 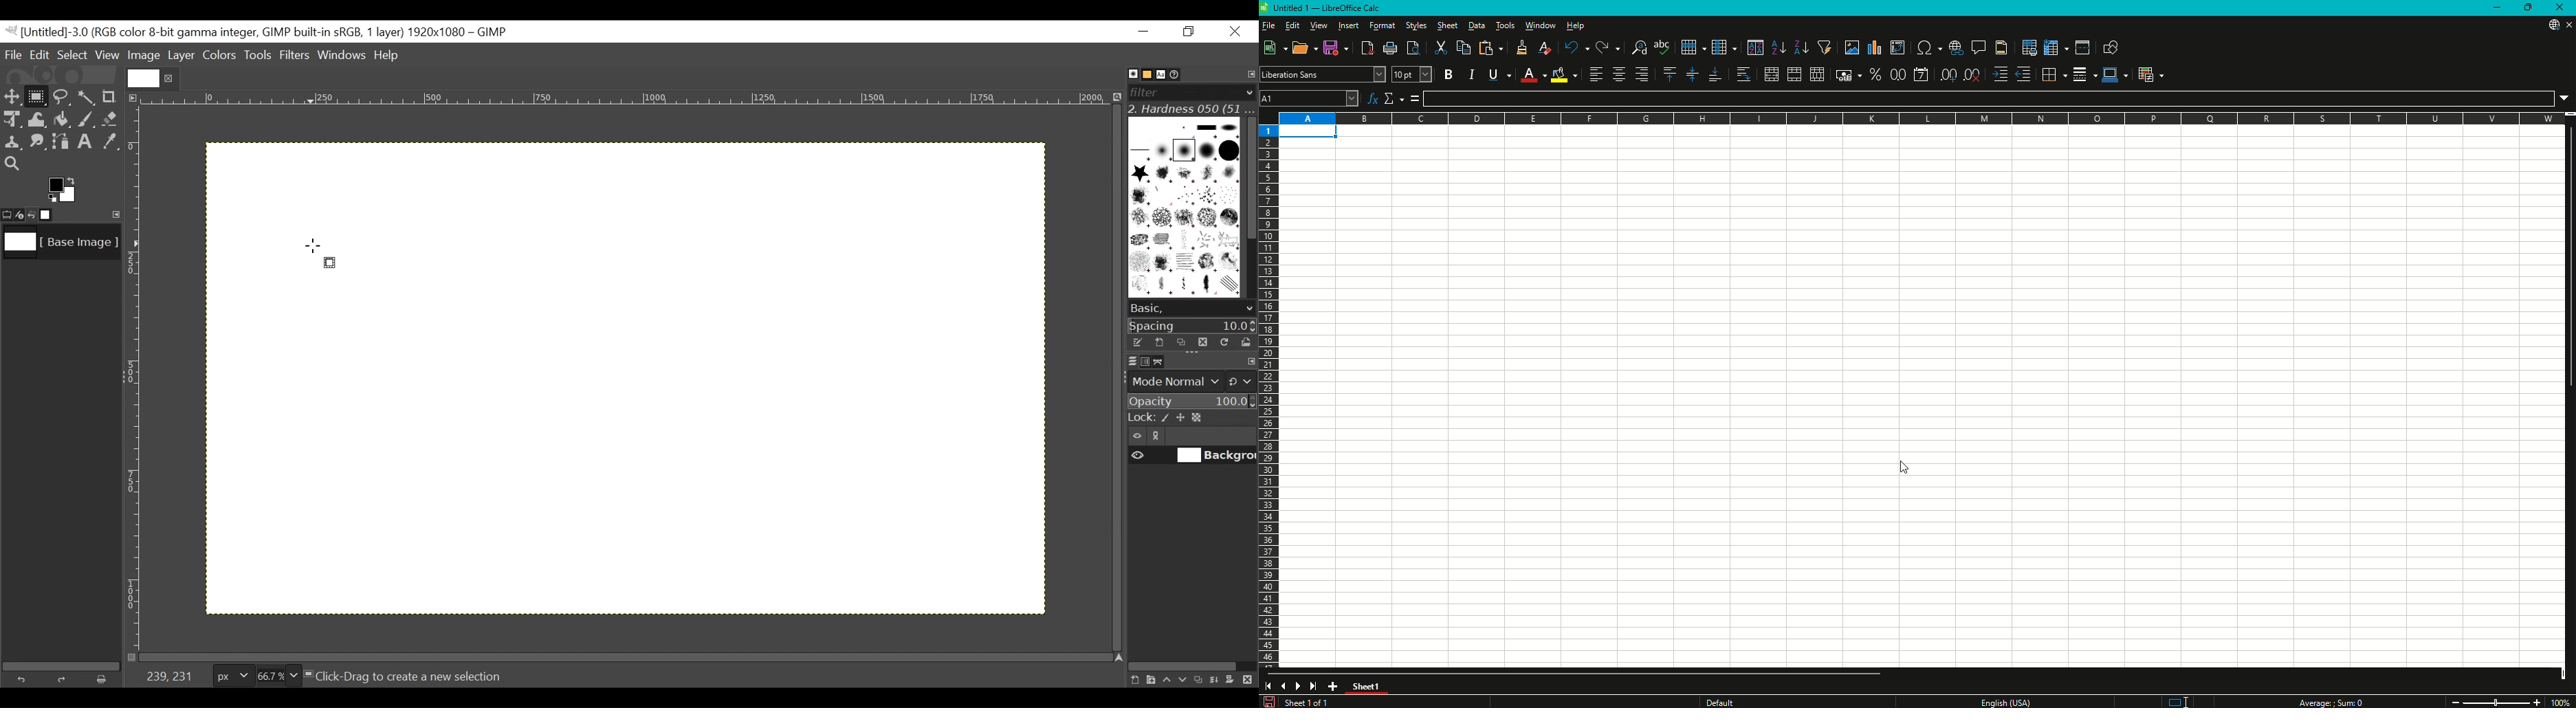 What do you see at coordinates (2571, 256) in the screenshot?
I see `Vertical slide bar` at bounding box center [2571, 256].